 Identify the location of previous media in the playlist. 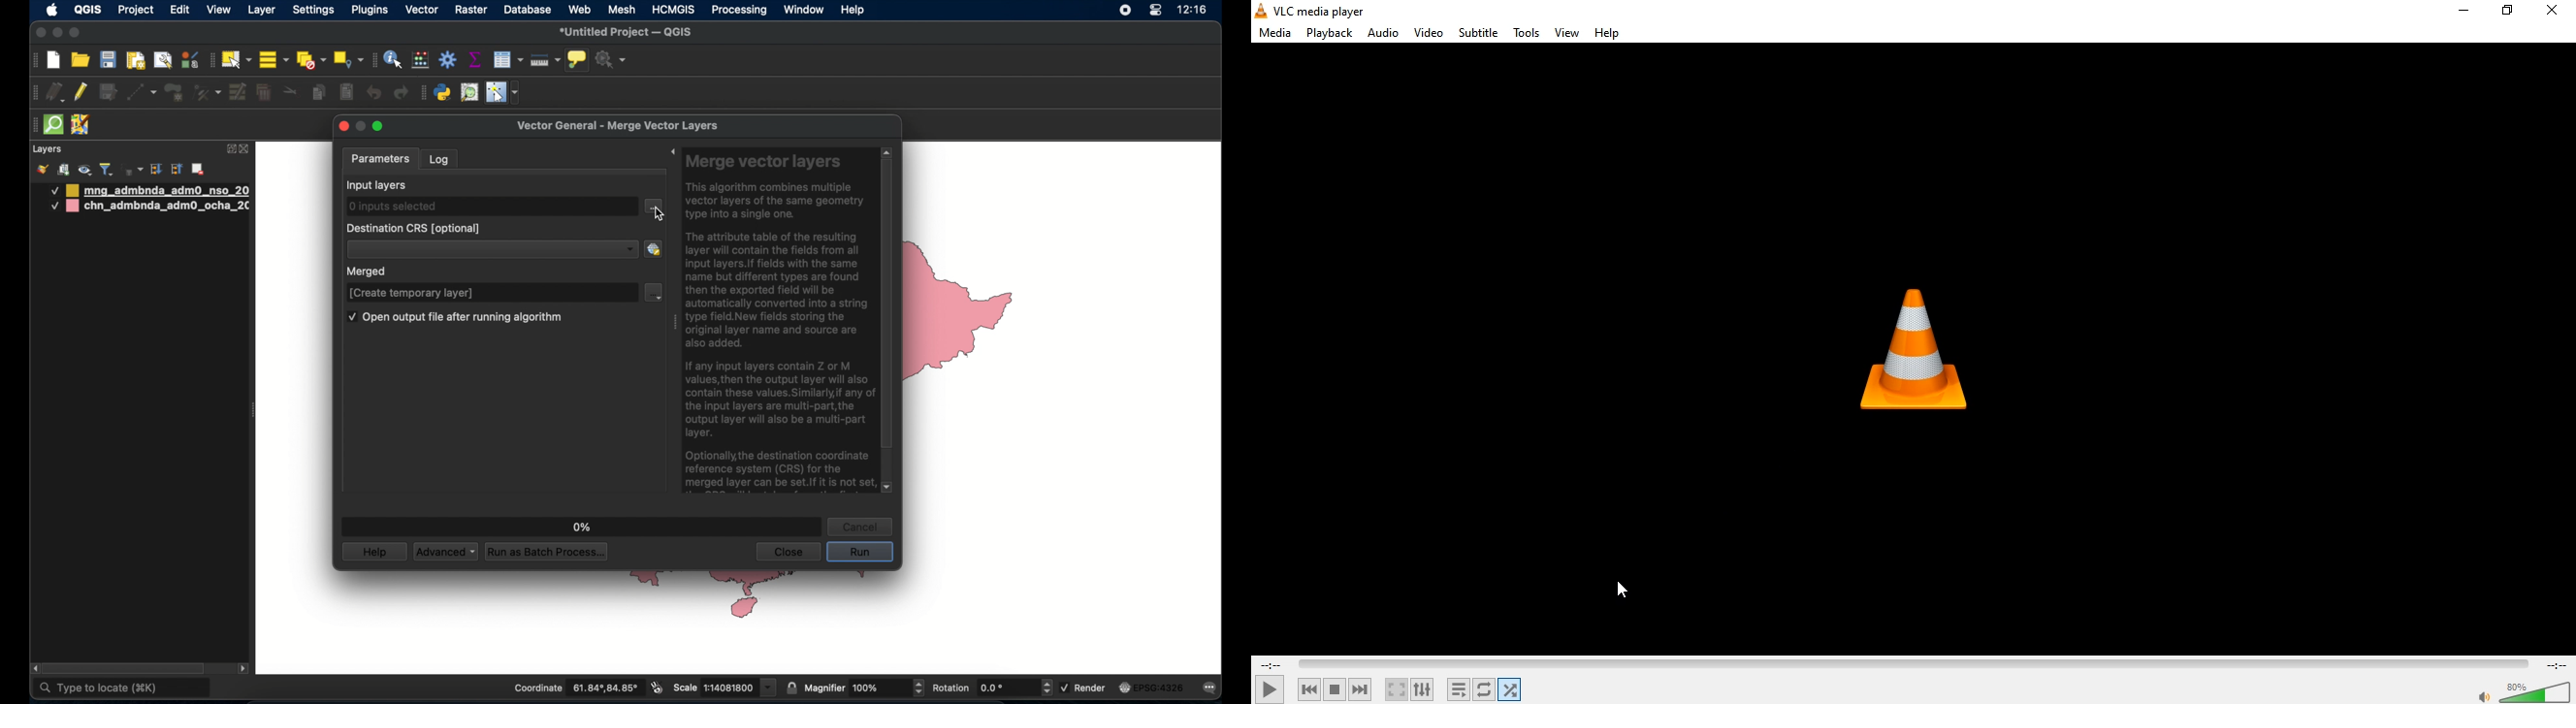
(1309, 689).